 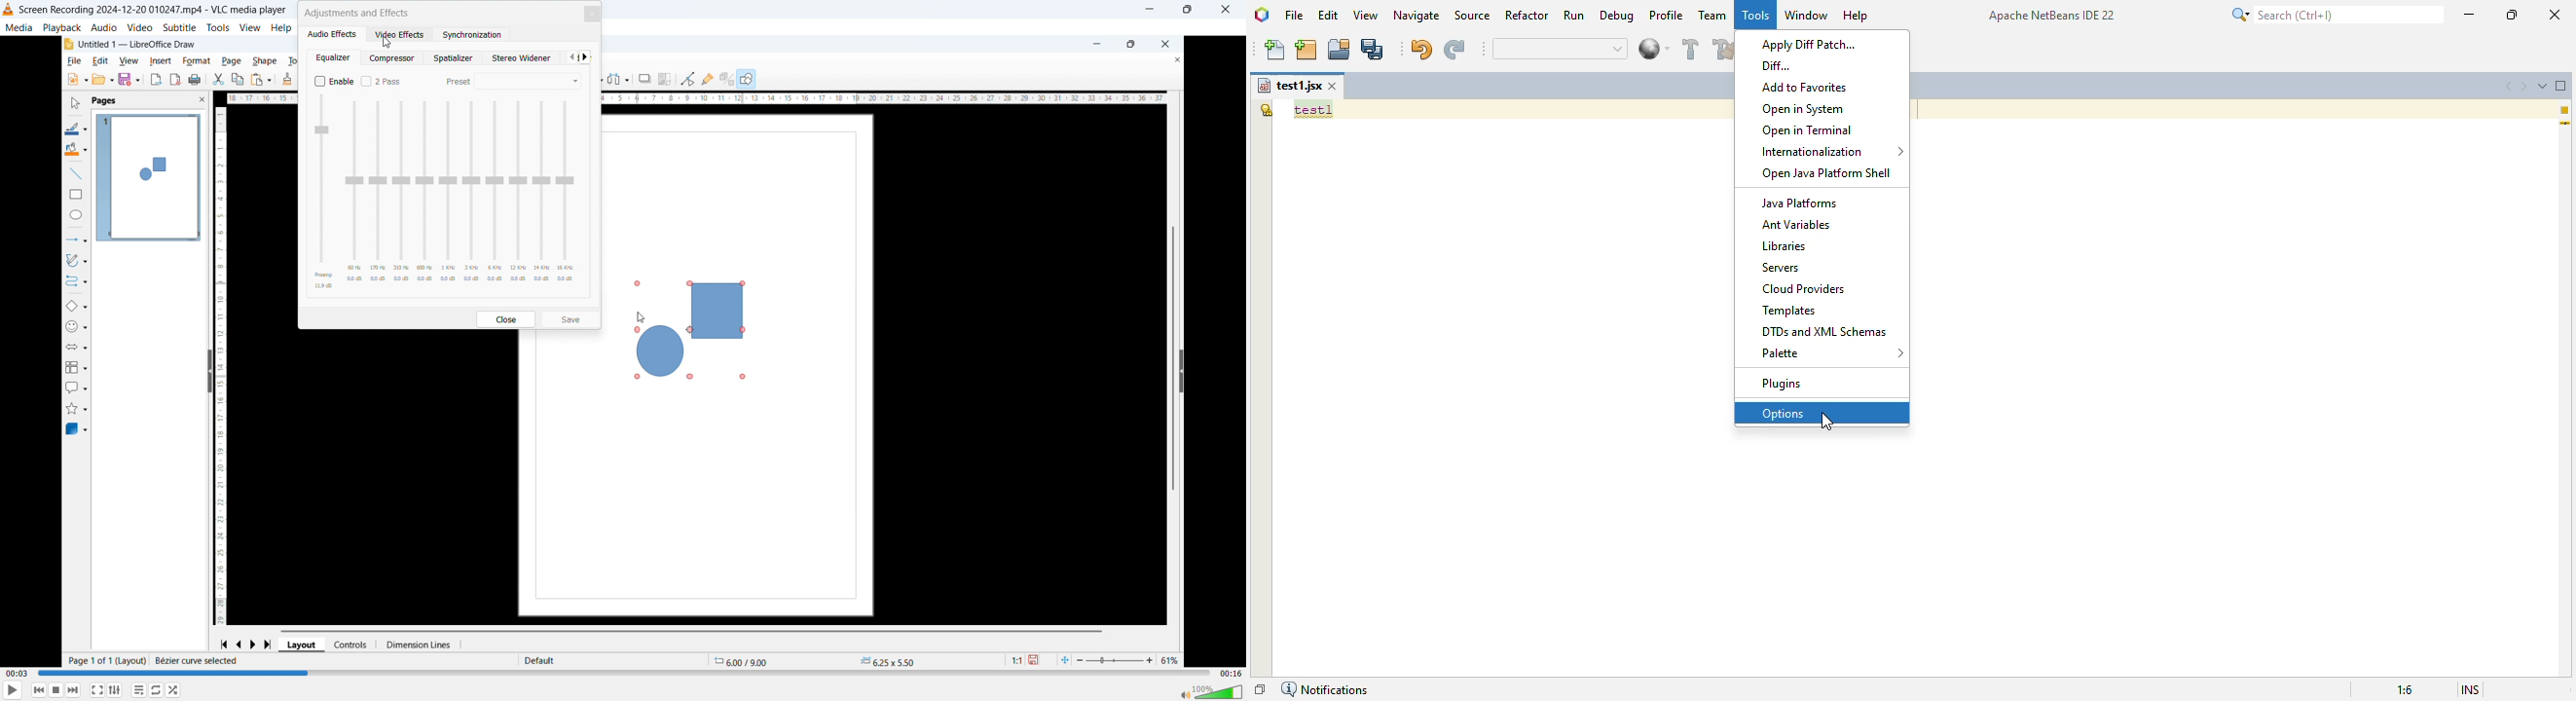 What do you see at coordinates (623, 672) in the screenshot?
I see `Time bar ` at bounding box center [623, 672].